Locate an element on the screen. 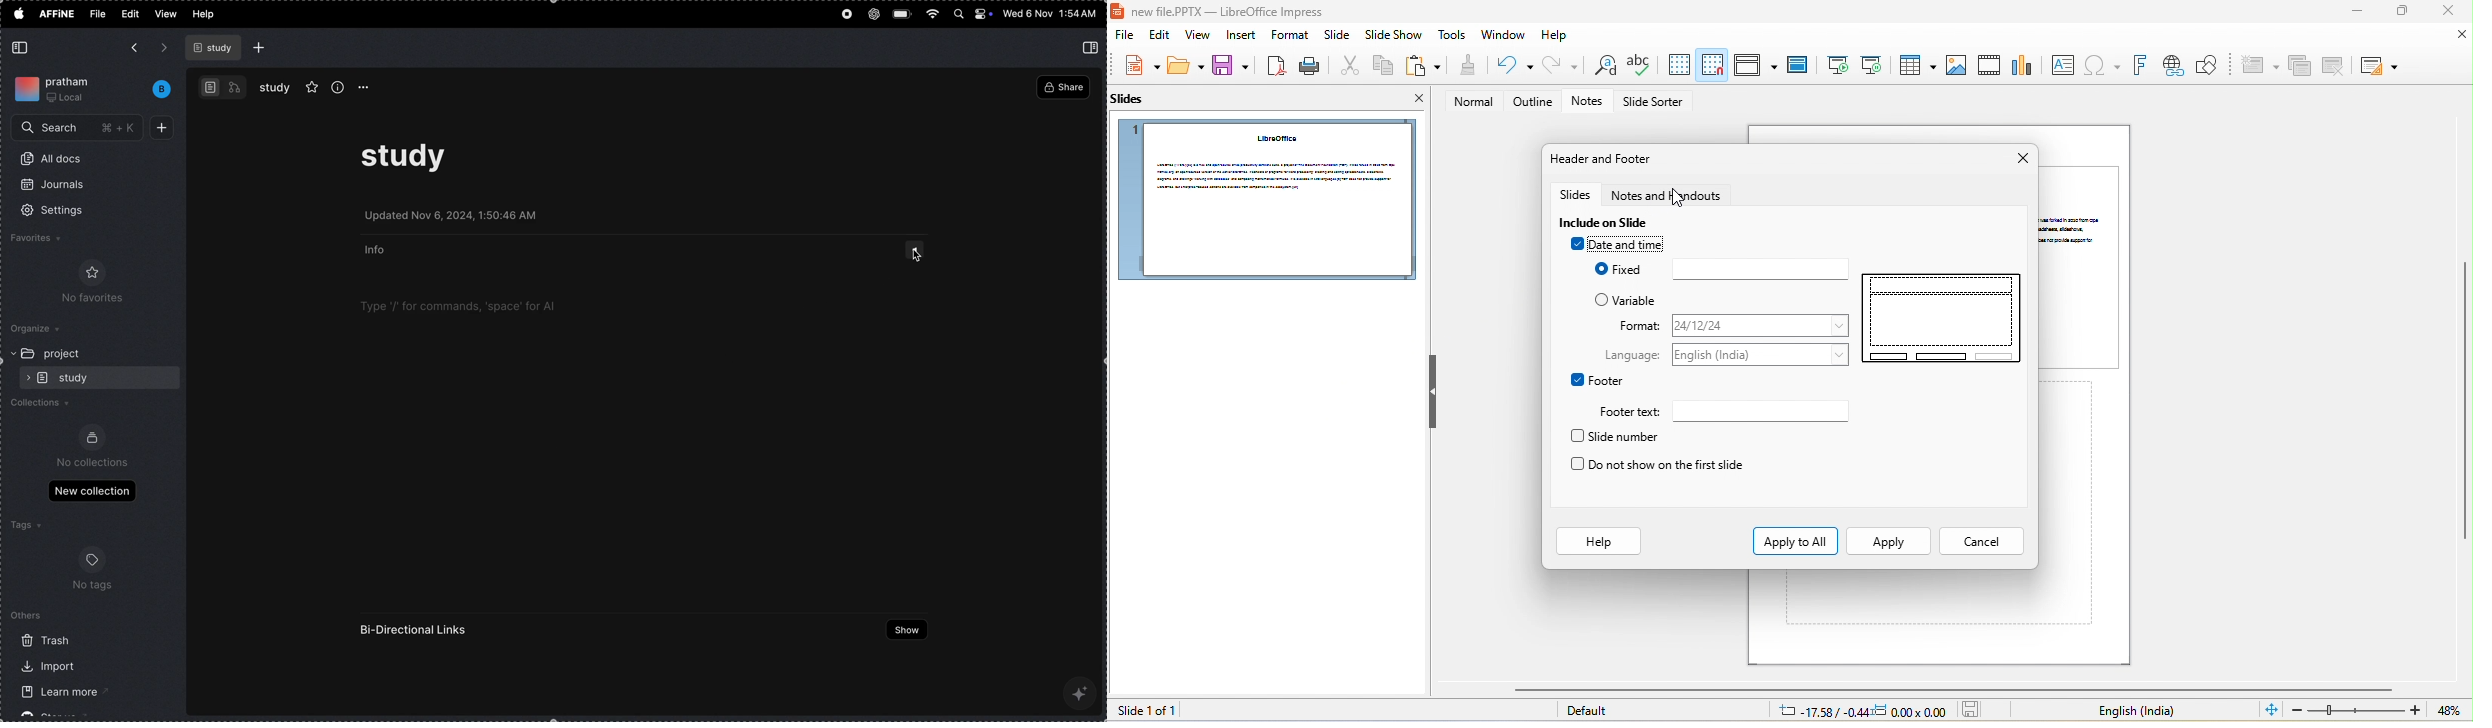  collection logo is located at coordinates (92, 438).